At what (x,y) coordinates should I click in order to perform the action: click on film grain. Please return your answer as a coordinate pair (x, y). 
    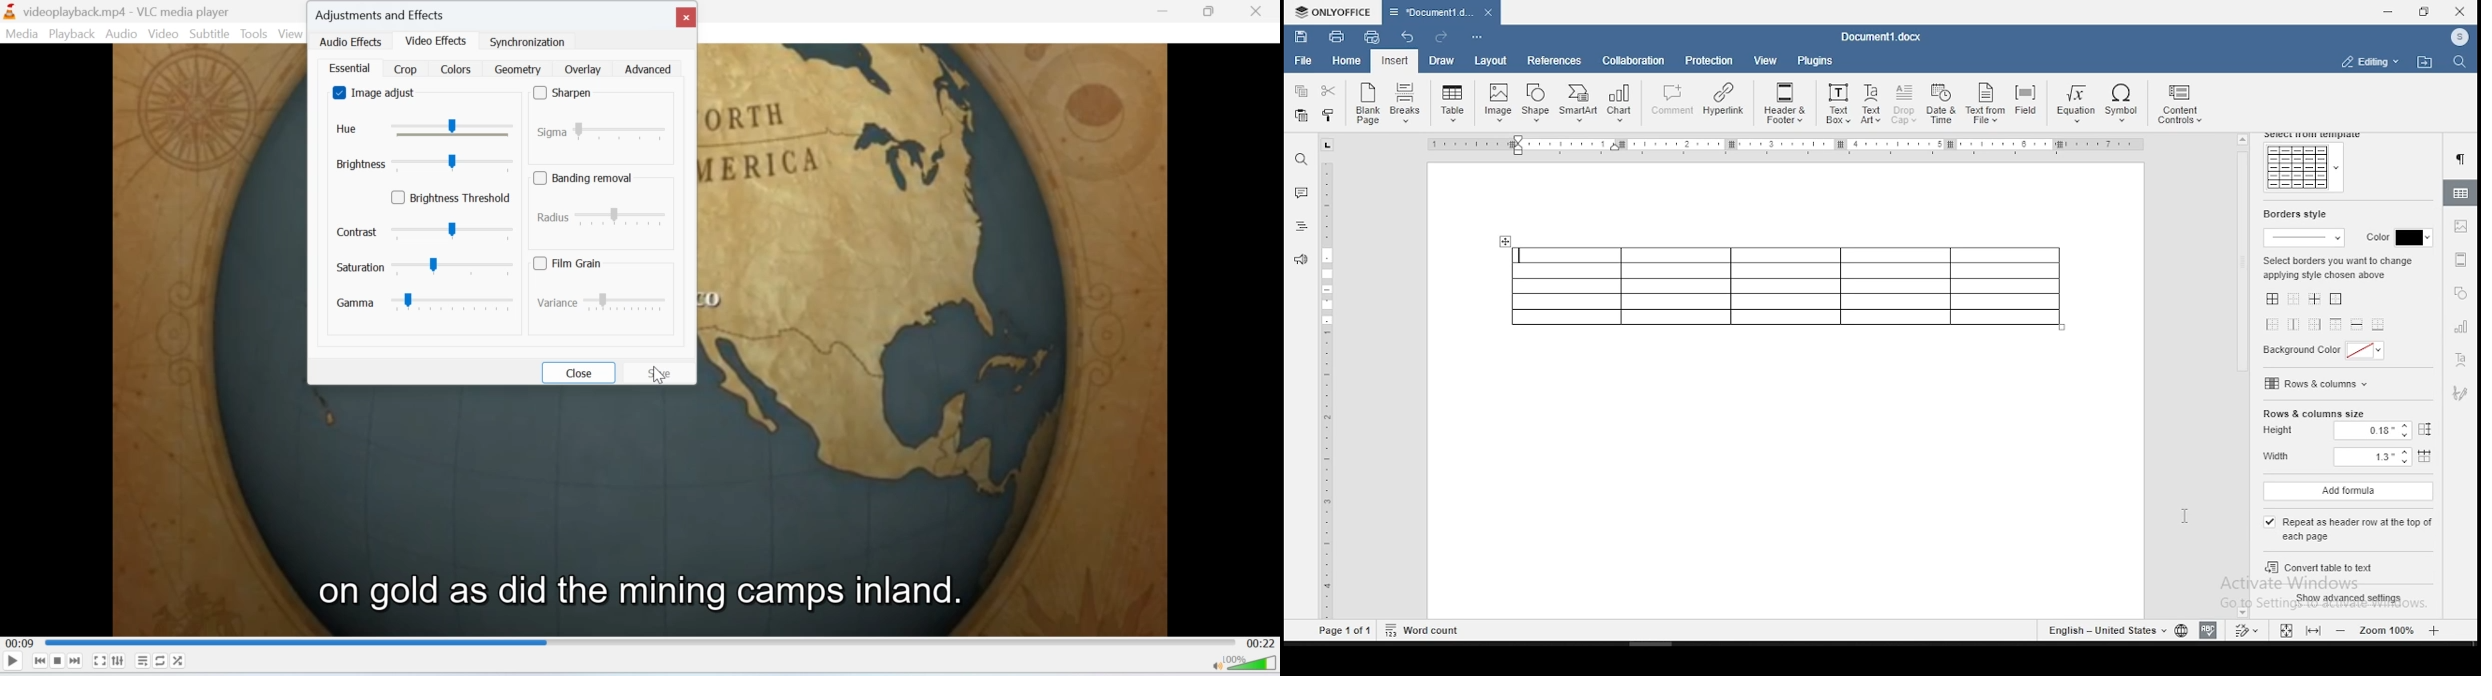
    Looking at the image, I should click on (574, 263).